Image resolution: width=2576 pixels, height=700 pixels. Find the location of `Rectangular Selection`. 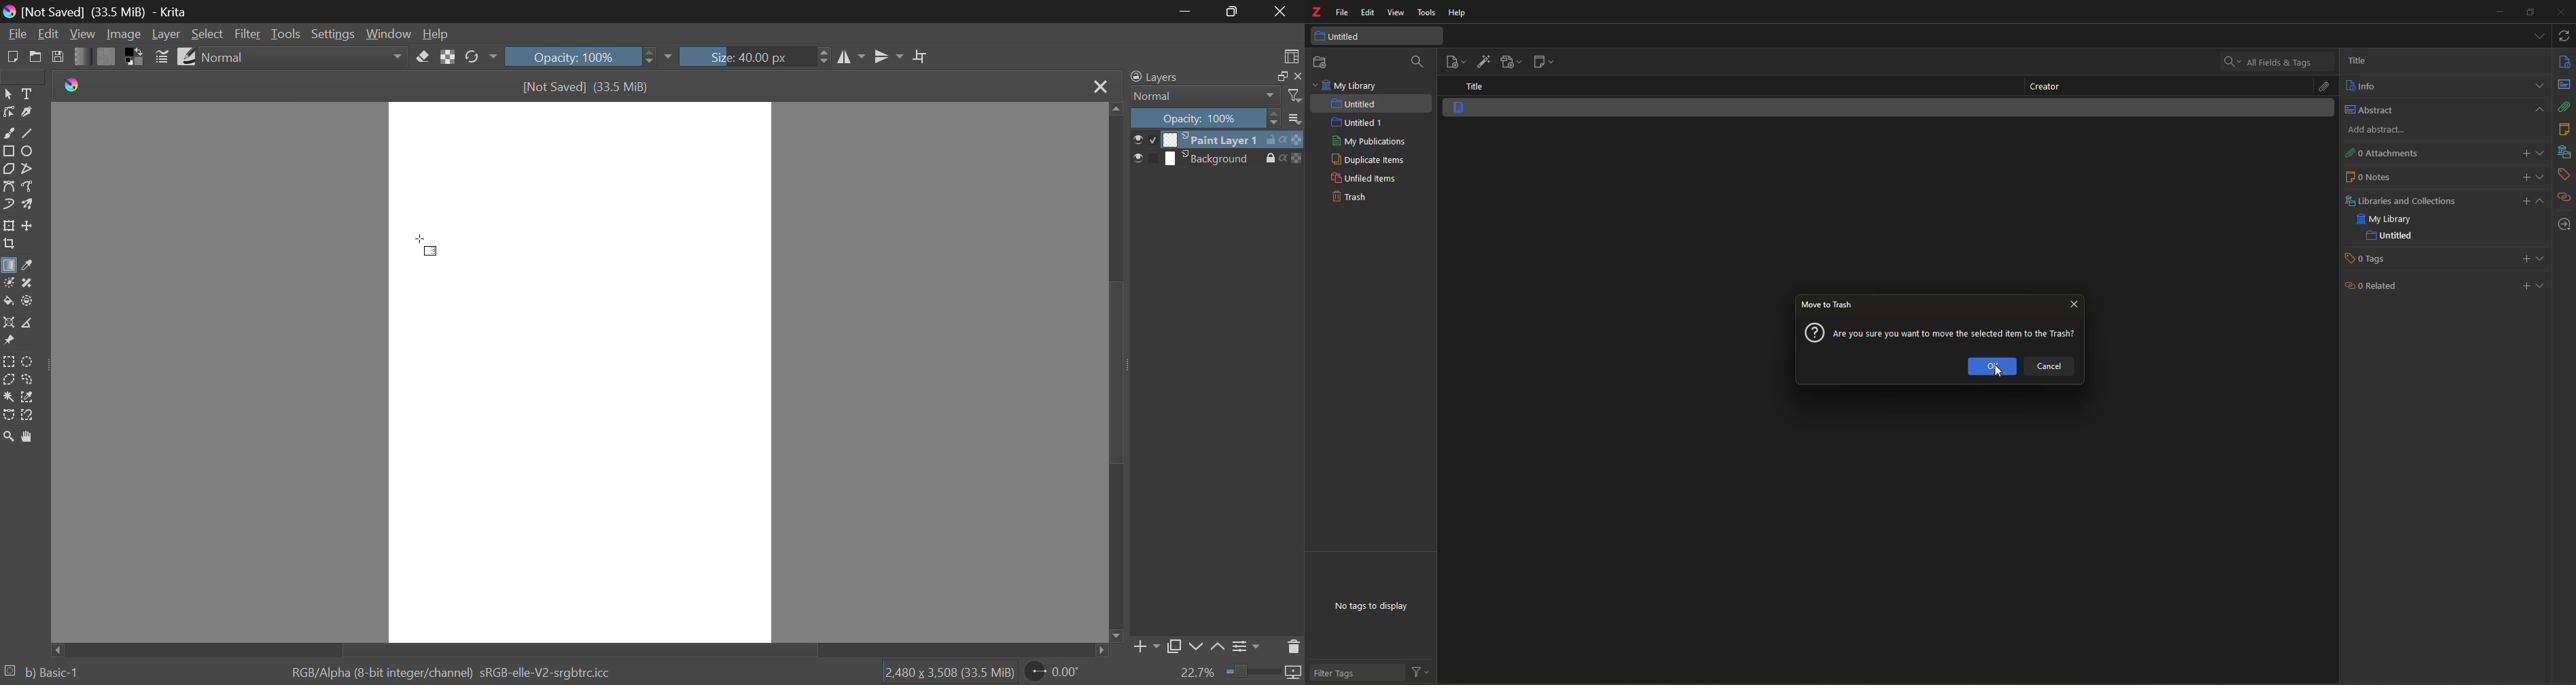

Rectangular Selection is located at coordinates (10, 362).